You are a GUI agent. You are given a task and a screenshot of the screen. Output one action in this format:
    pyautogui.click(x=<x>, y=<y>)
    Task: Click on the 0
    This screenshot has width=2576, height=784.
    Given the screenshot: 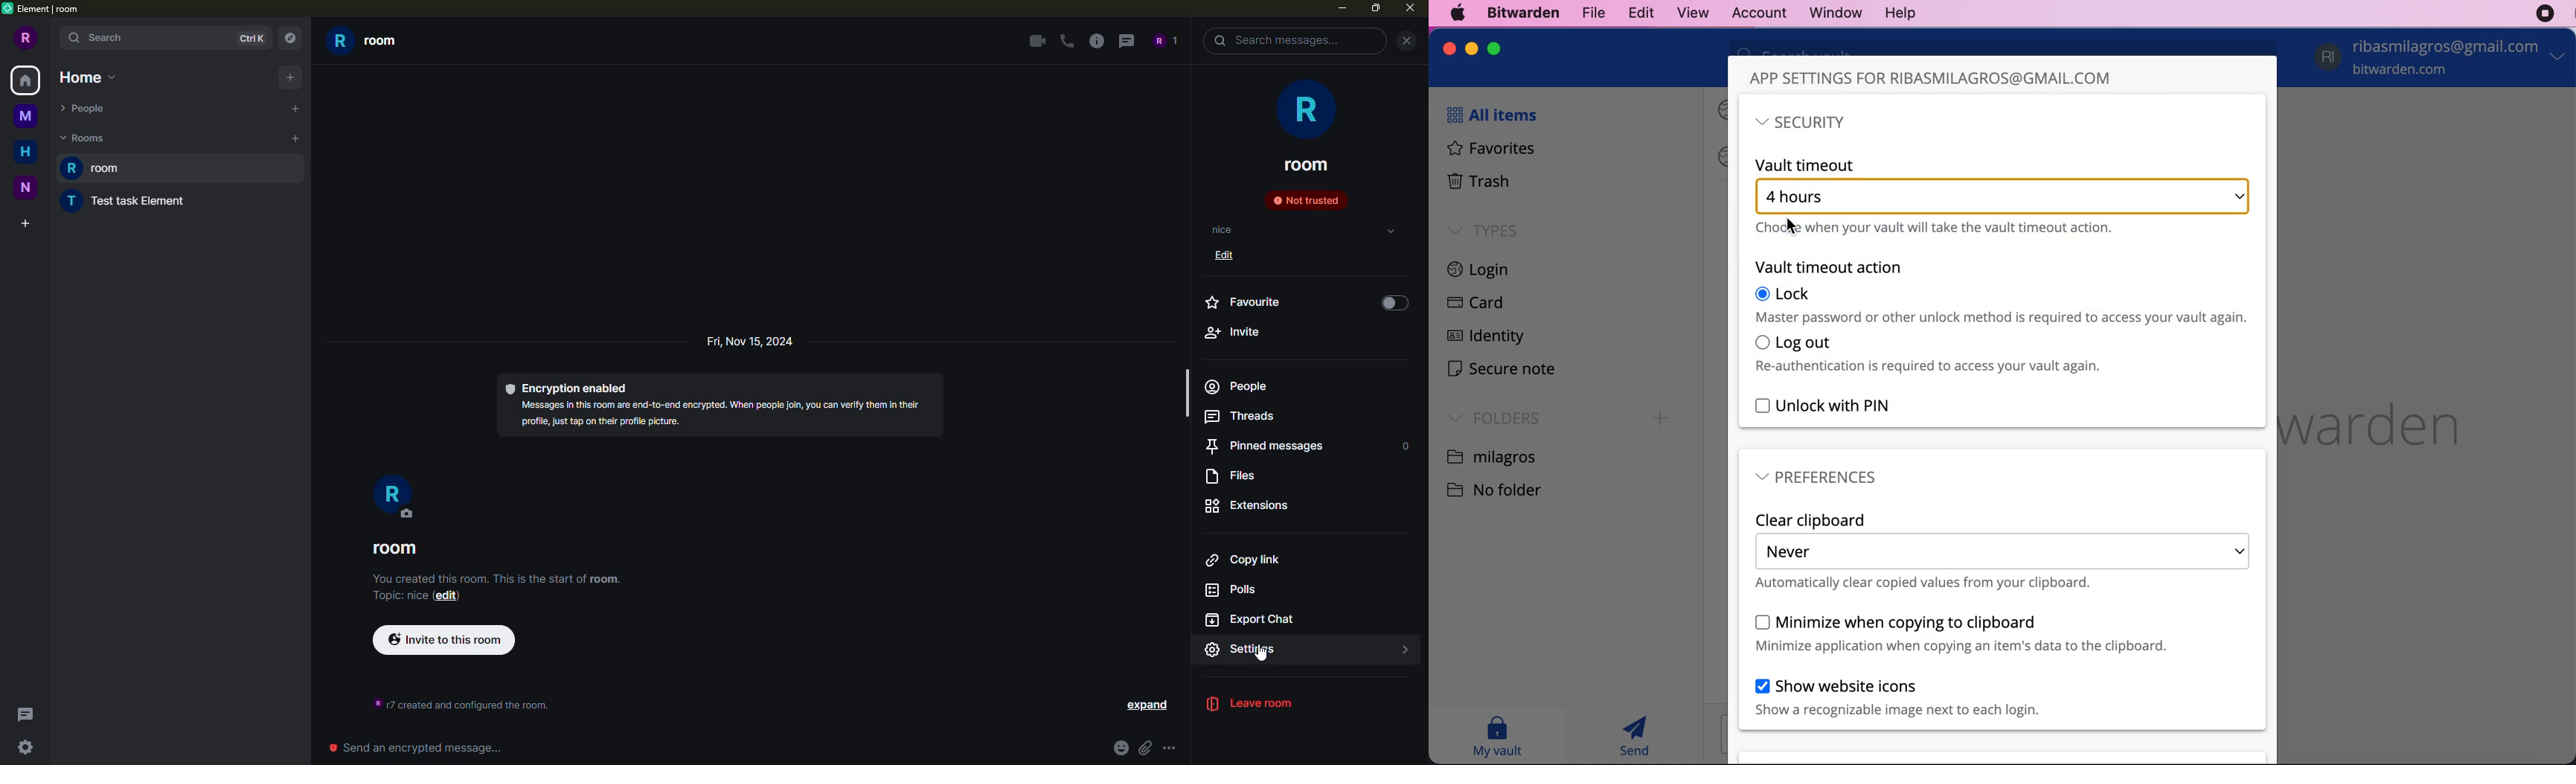 What is the action you would take?
    pyautogui.click(x=1406, y=446)
    